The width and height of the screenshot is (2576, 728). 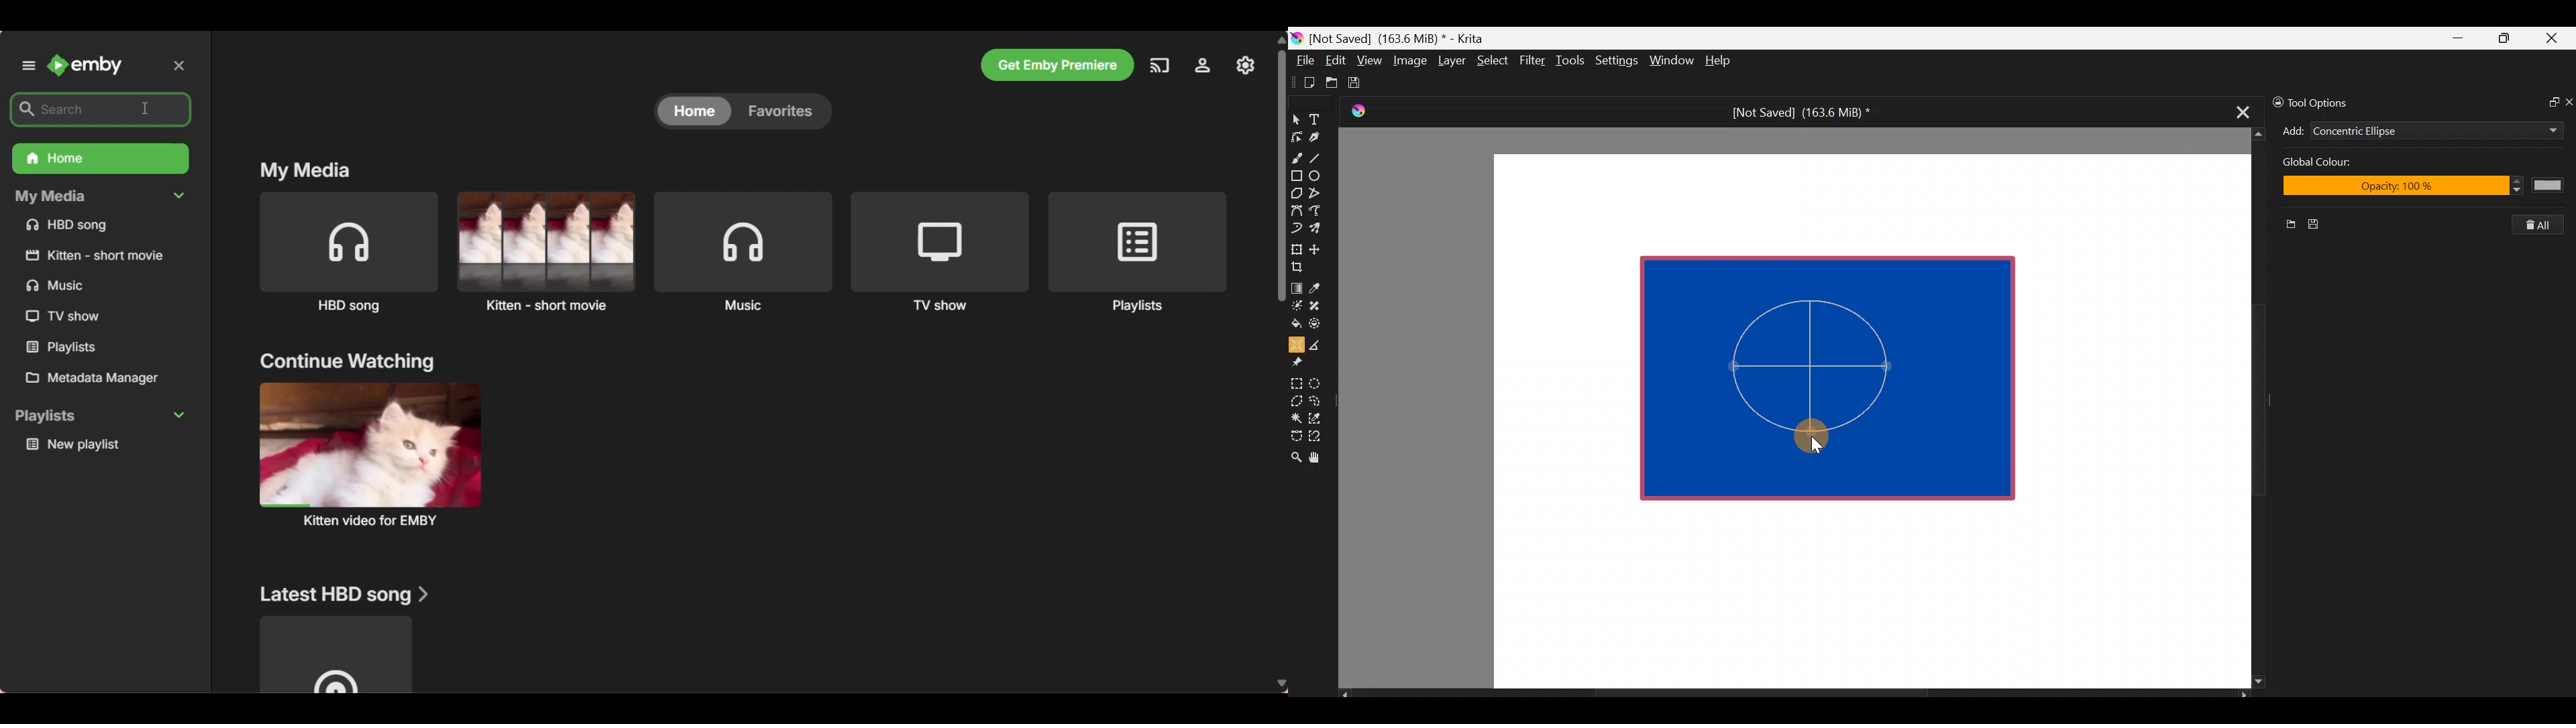 What do you see at coordinates (1618, 63) in the screenshot?
I see `Settings` at bounding box center [1618, 63].